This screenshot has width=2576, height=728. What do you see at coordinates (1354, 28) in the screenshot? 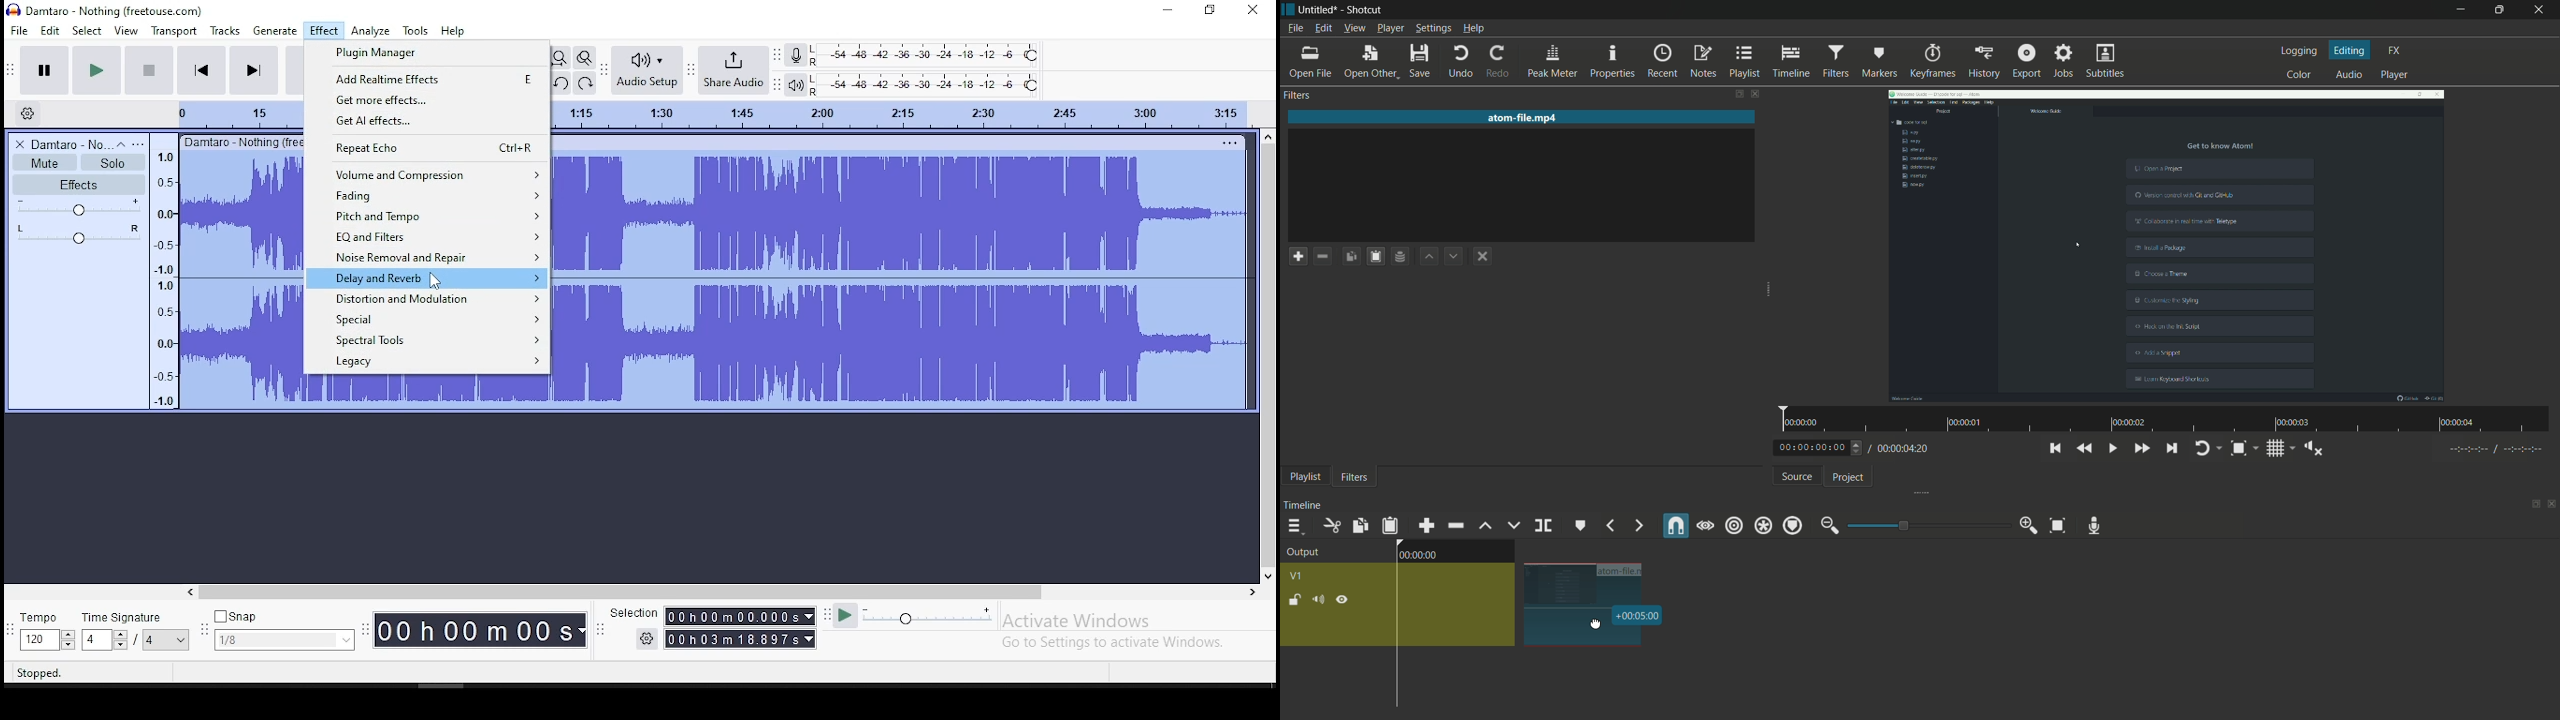
I see `view menu` at bounding box center [1354, 28].